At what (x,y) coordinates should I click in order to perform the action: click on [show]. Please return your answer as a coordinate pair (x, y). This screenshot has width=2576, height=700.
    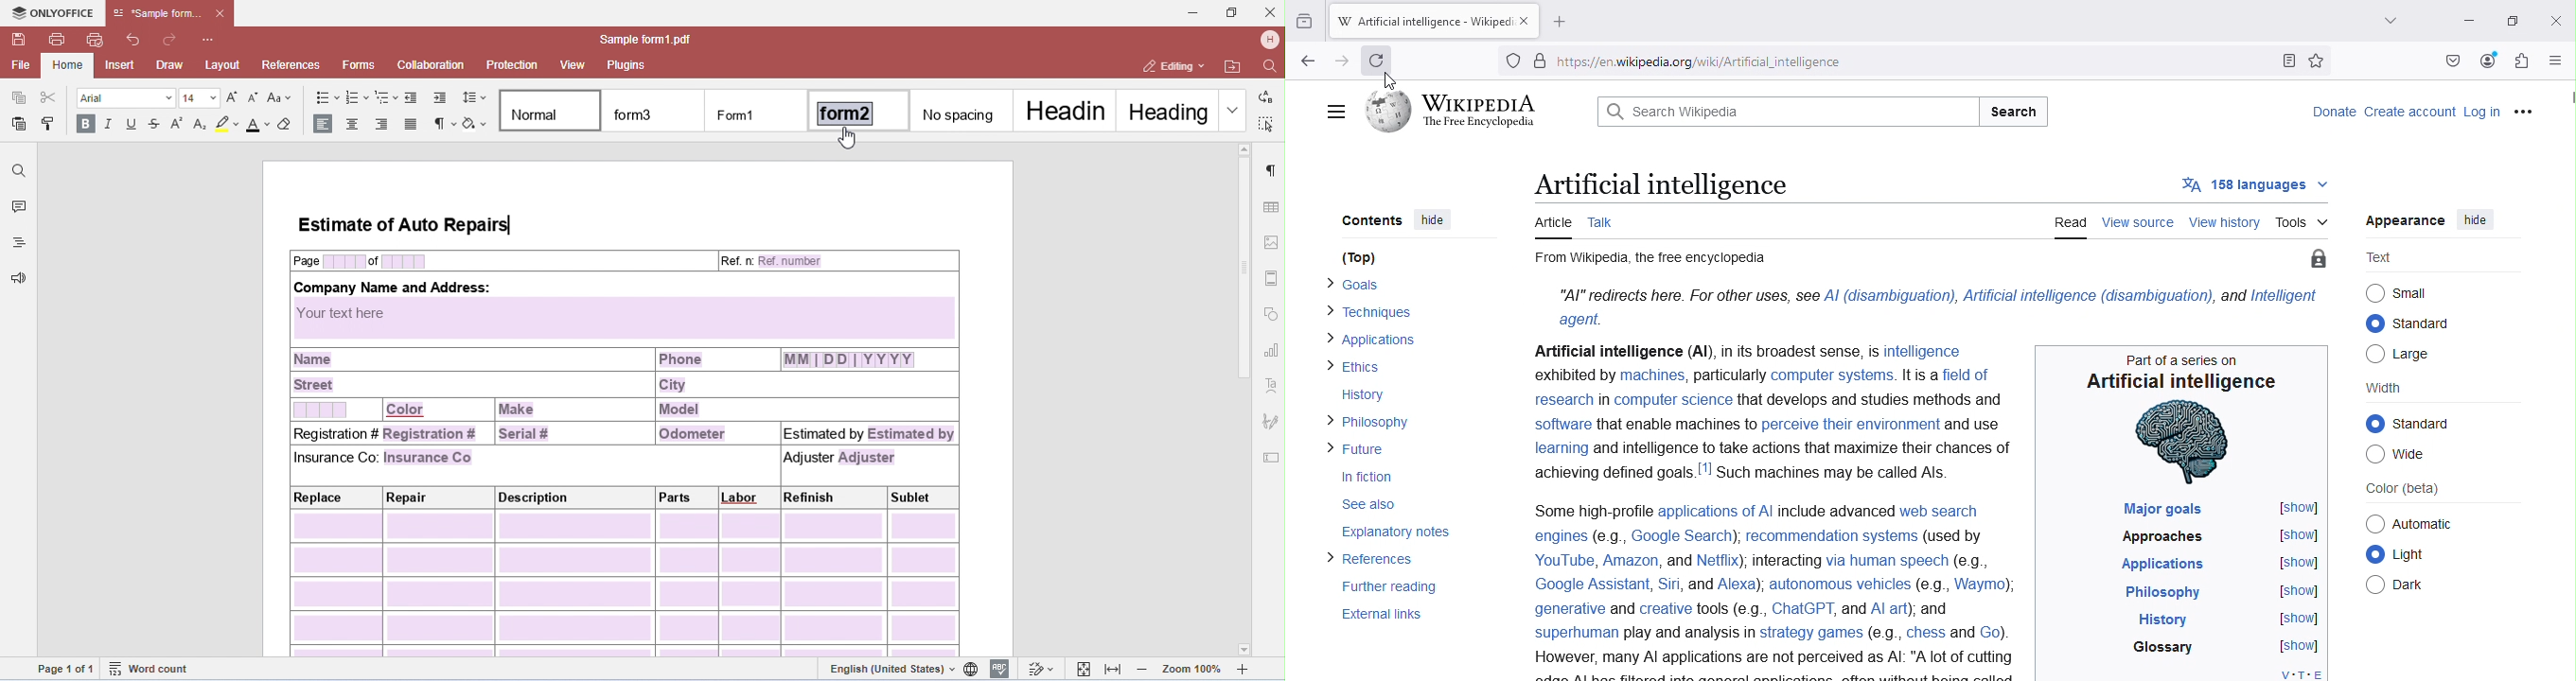
    Looking at the image, I should click on (2297, 507).